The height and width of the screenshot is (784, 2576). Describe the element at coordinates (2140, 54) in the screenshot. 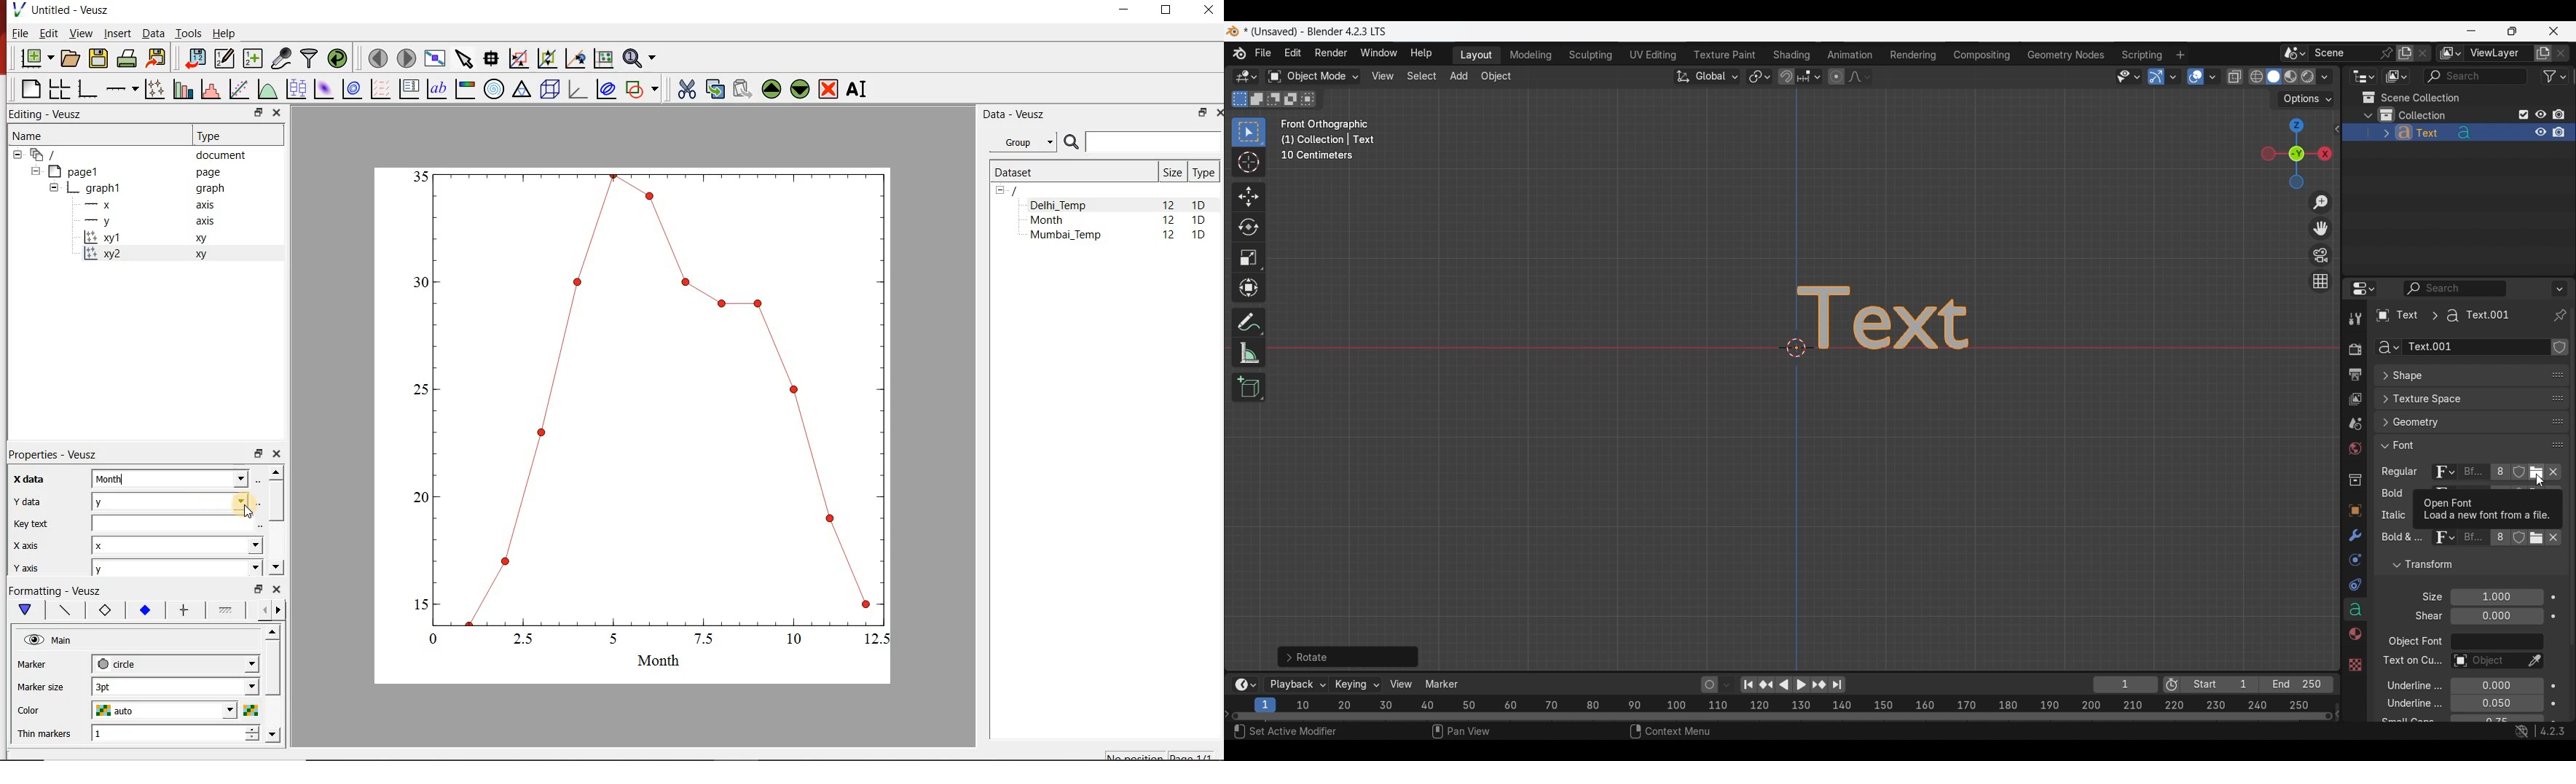

I see `Scripting workspace` at that location.